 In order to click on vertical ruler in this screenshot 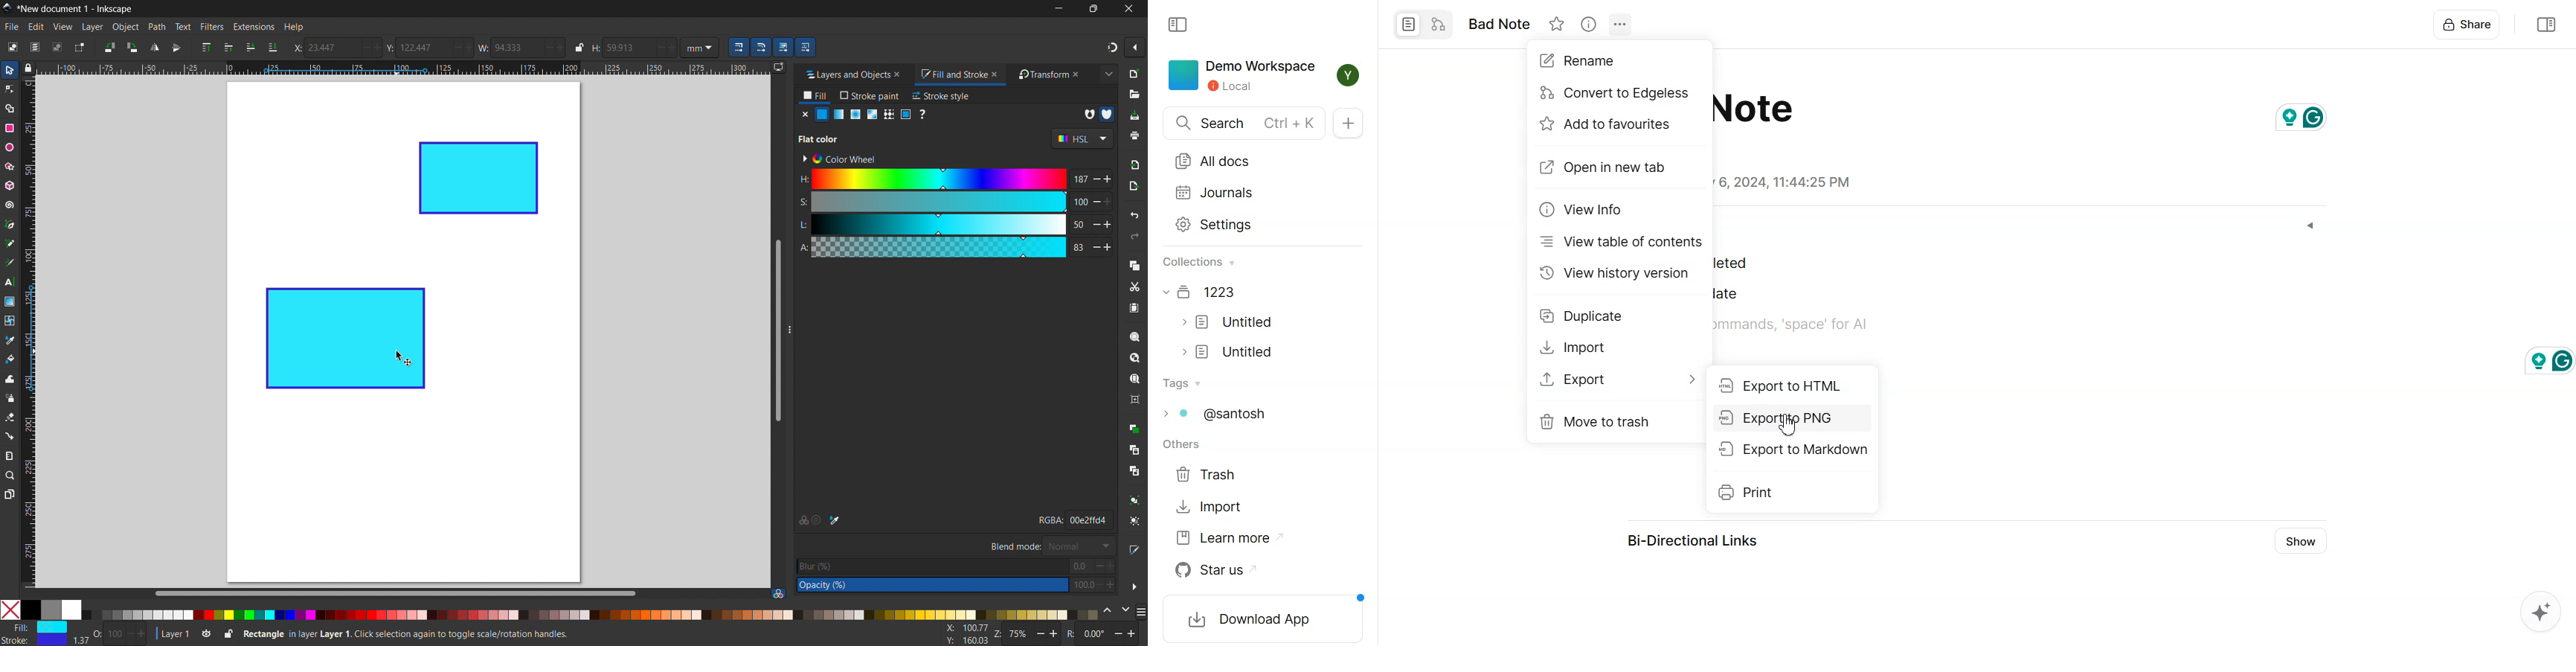, I will do `click(29, 334)`.